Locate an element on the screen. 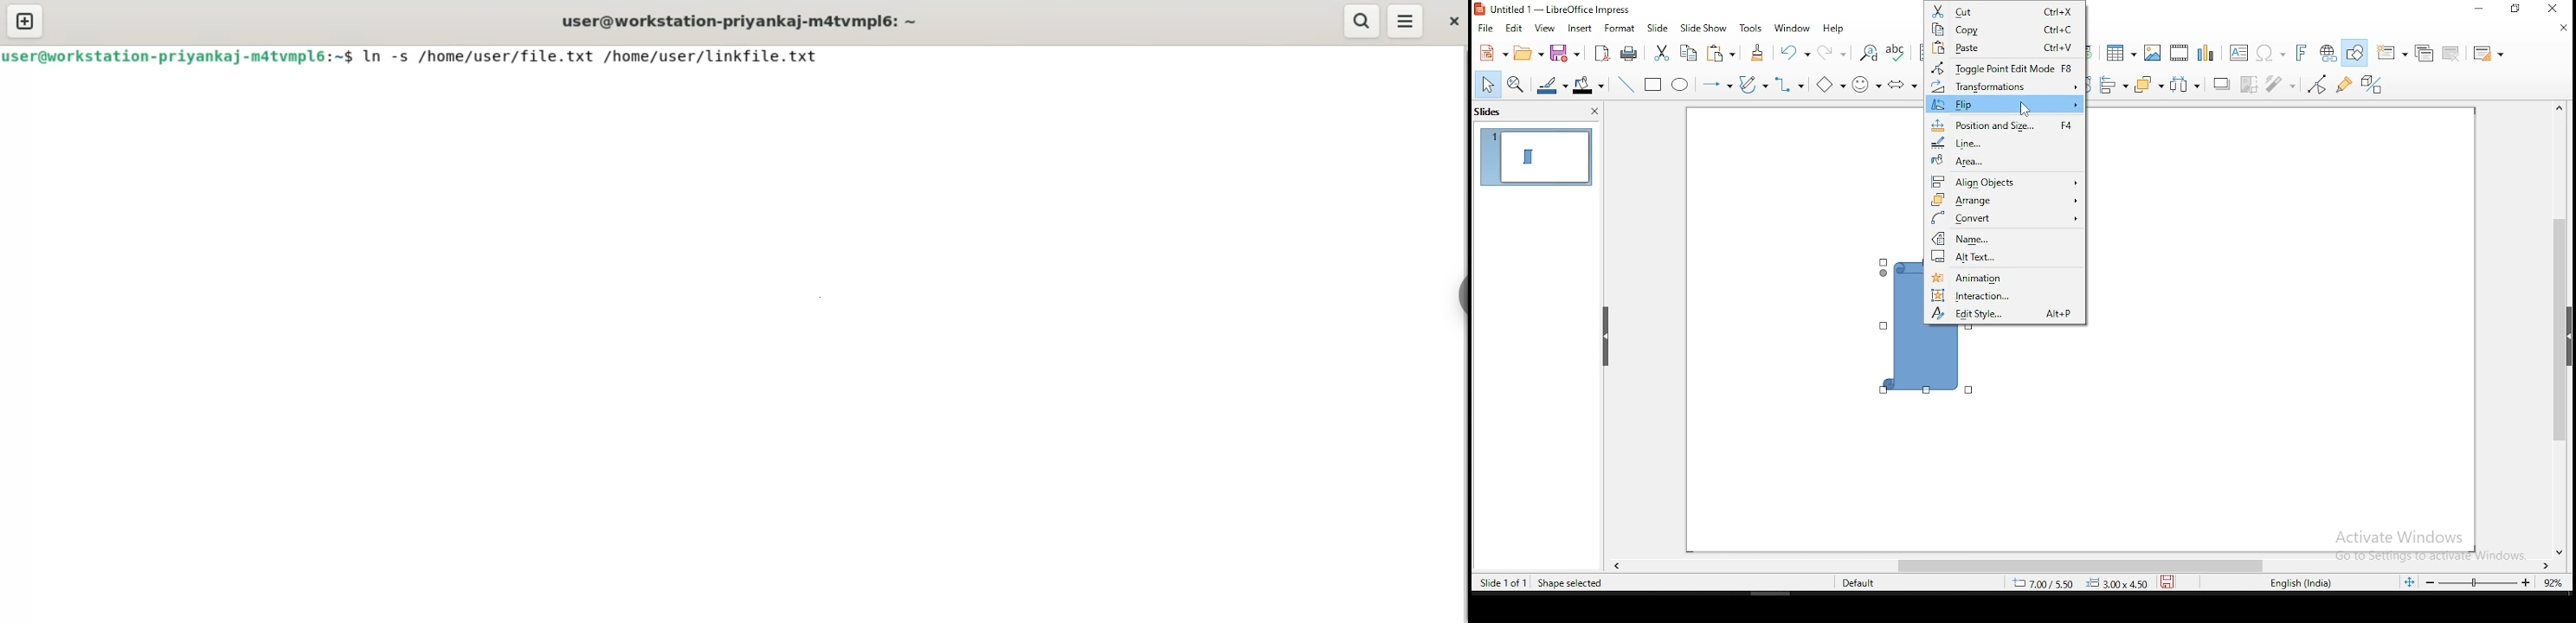 The height and width of the screenshot is (644, 2576). show draw functions is located at coordinates (2357, 53).